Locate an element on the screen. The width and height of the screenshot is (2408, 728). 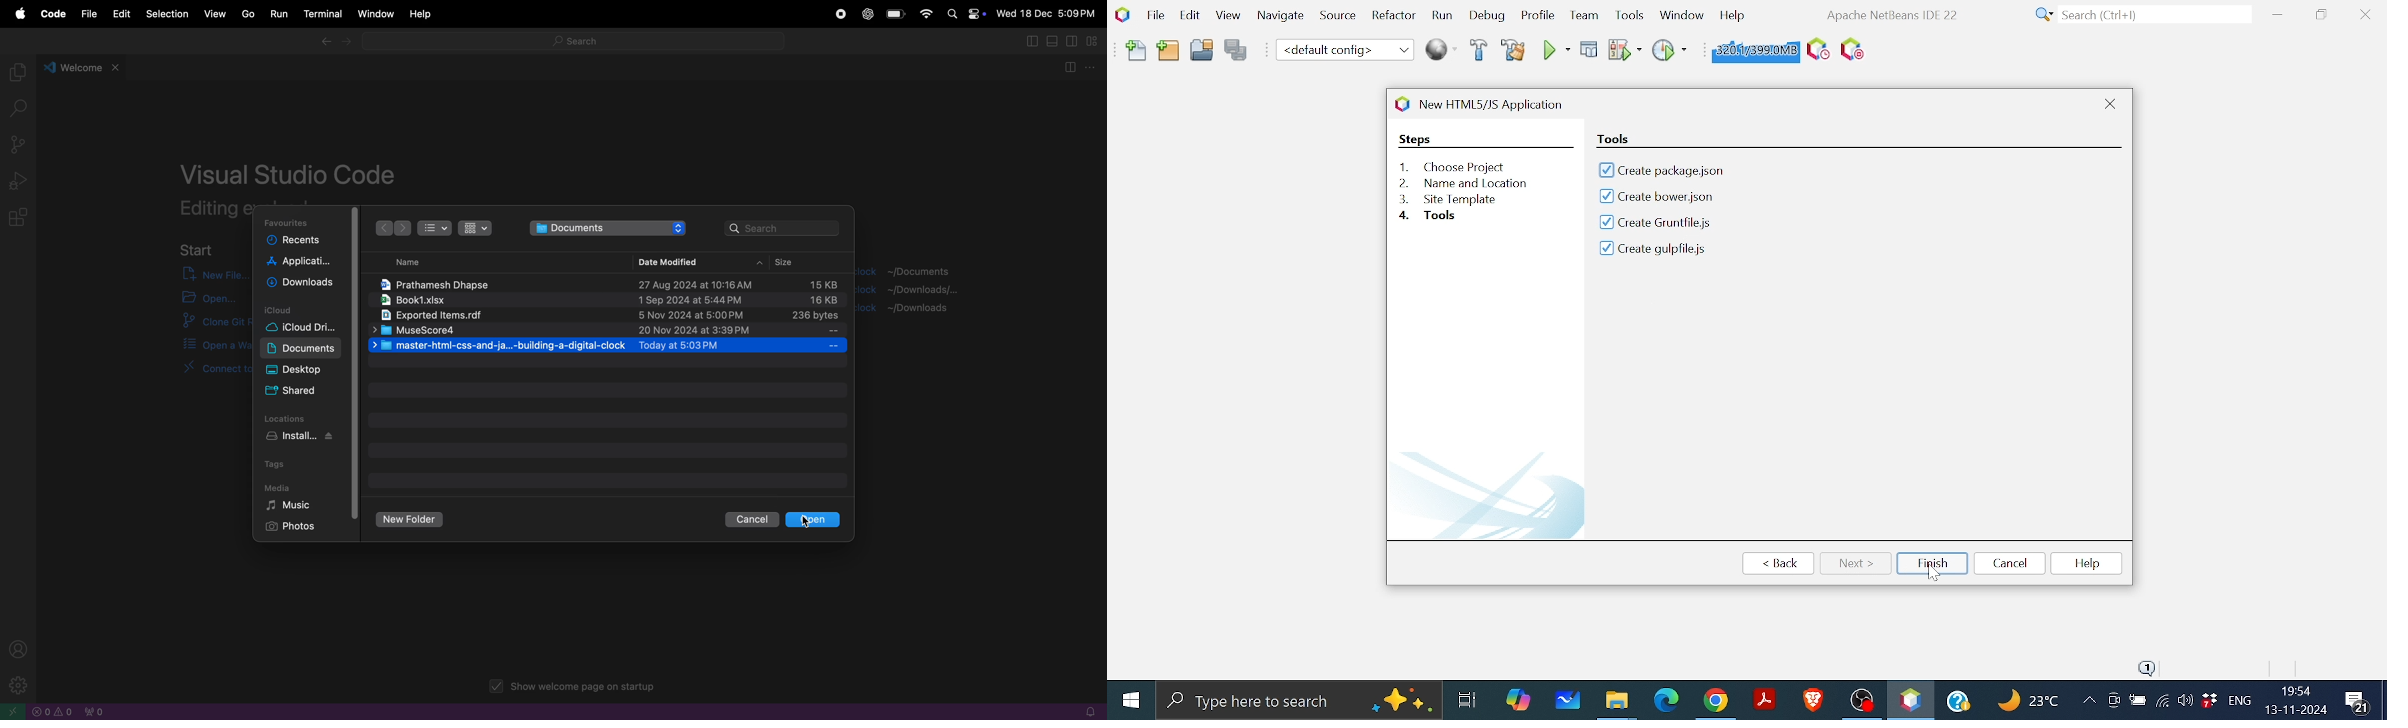
Next is located at coordinates (1856, 562).